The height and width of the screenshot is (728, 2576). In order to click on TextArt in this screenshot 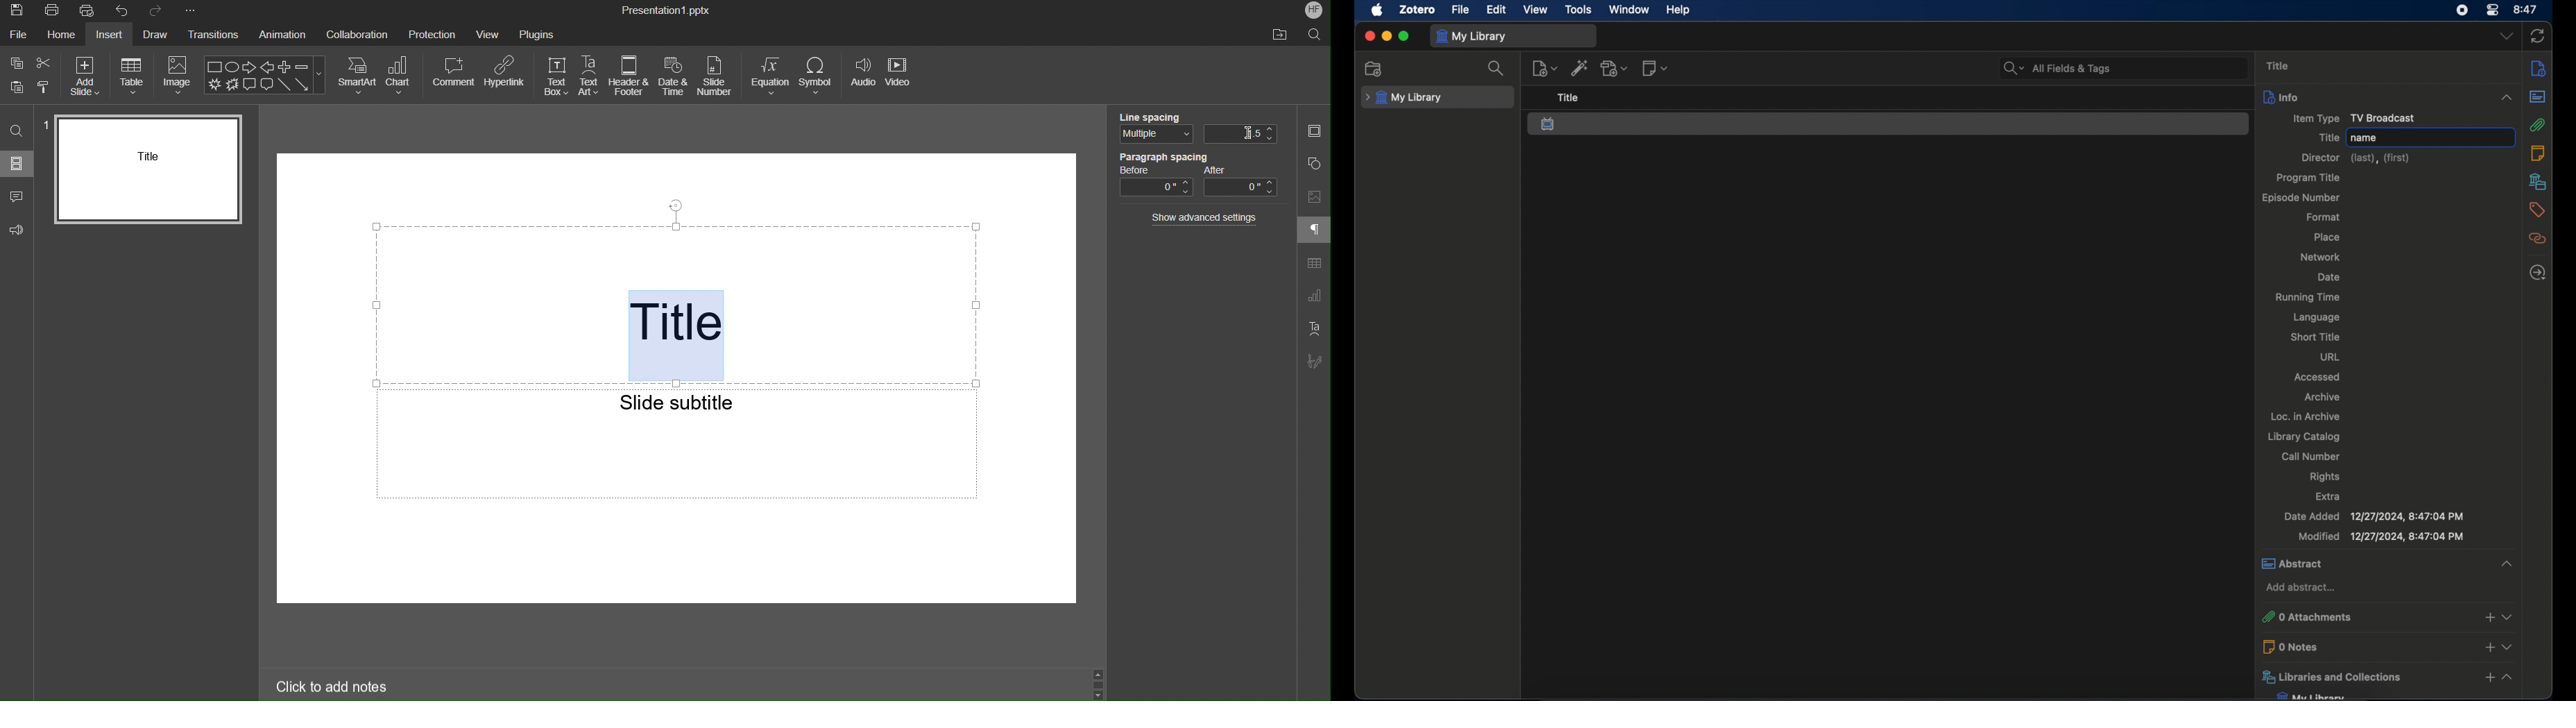, I will do `click(591, 76)`.